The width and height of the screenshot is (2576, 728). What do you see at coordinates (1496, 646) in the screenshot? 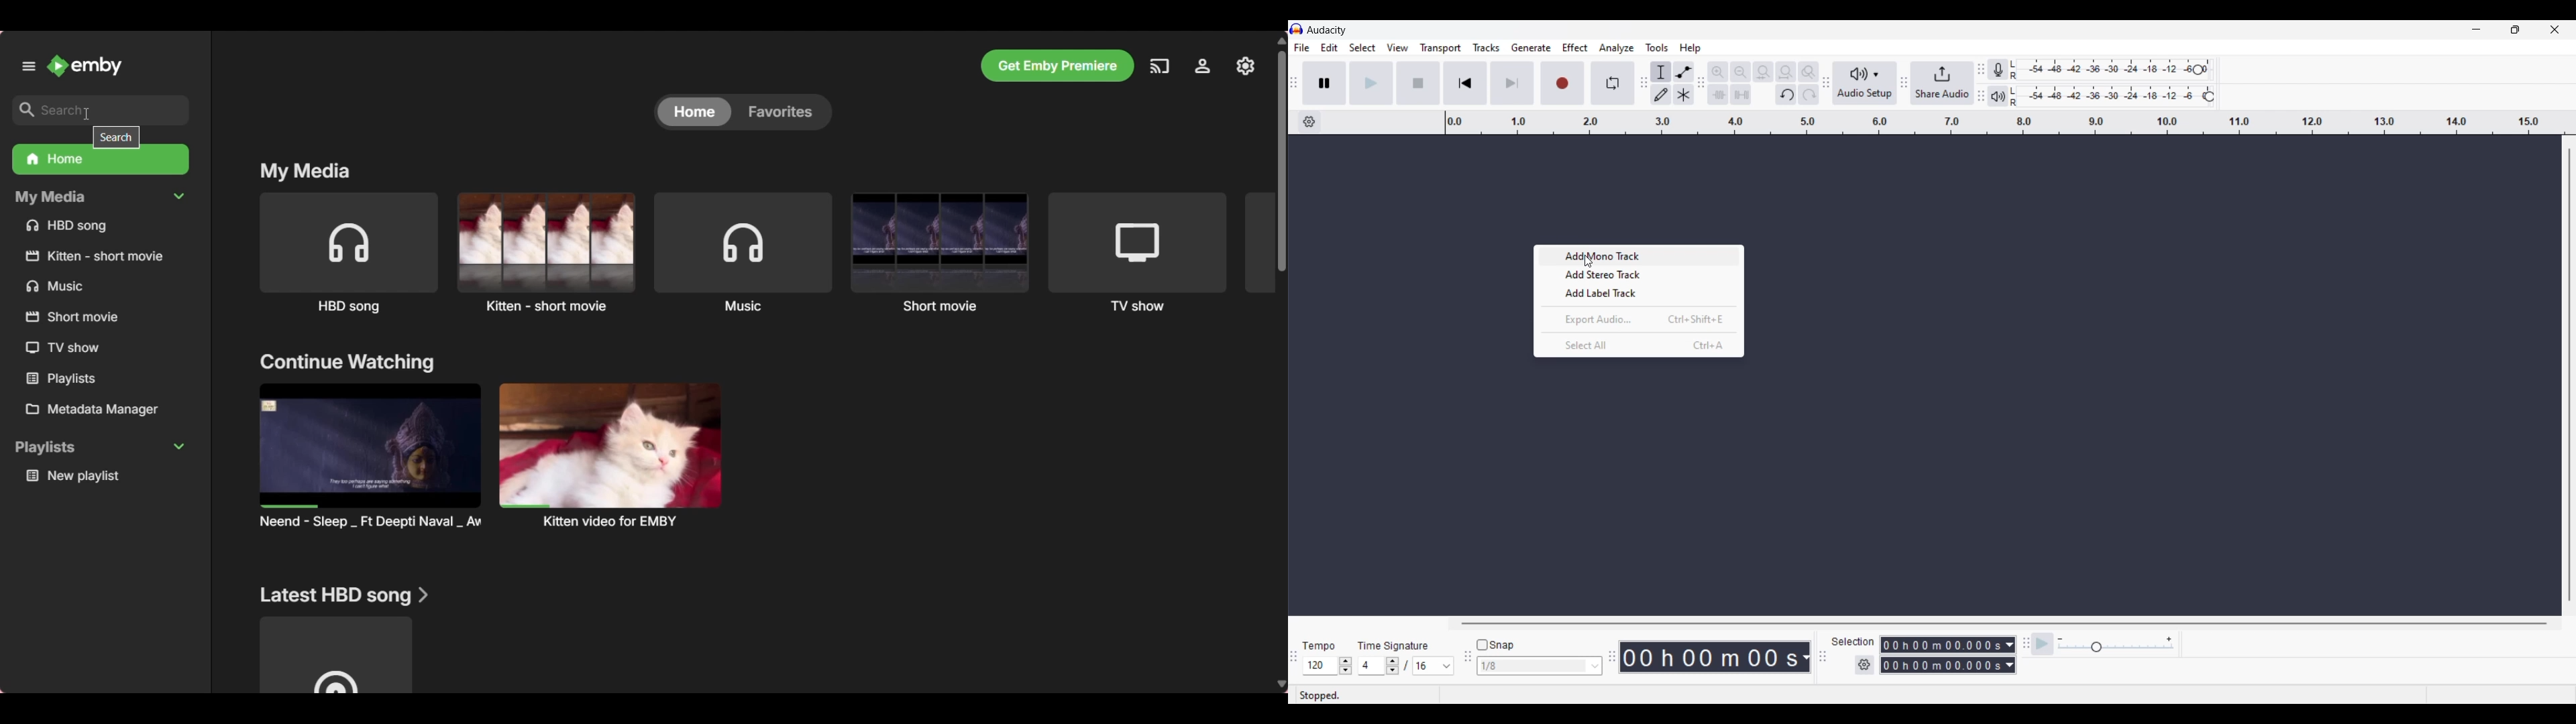
I see `Snap toggle` at bounding box center [1496, 646].